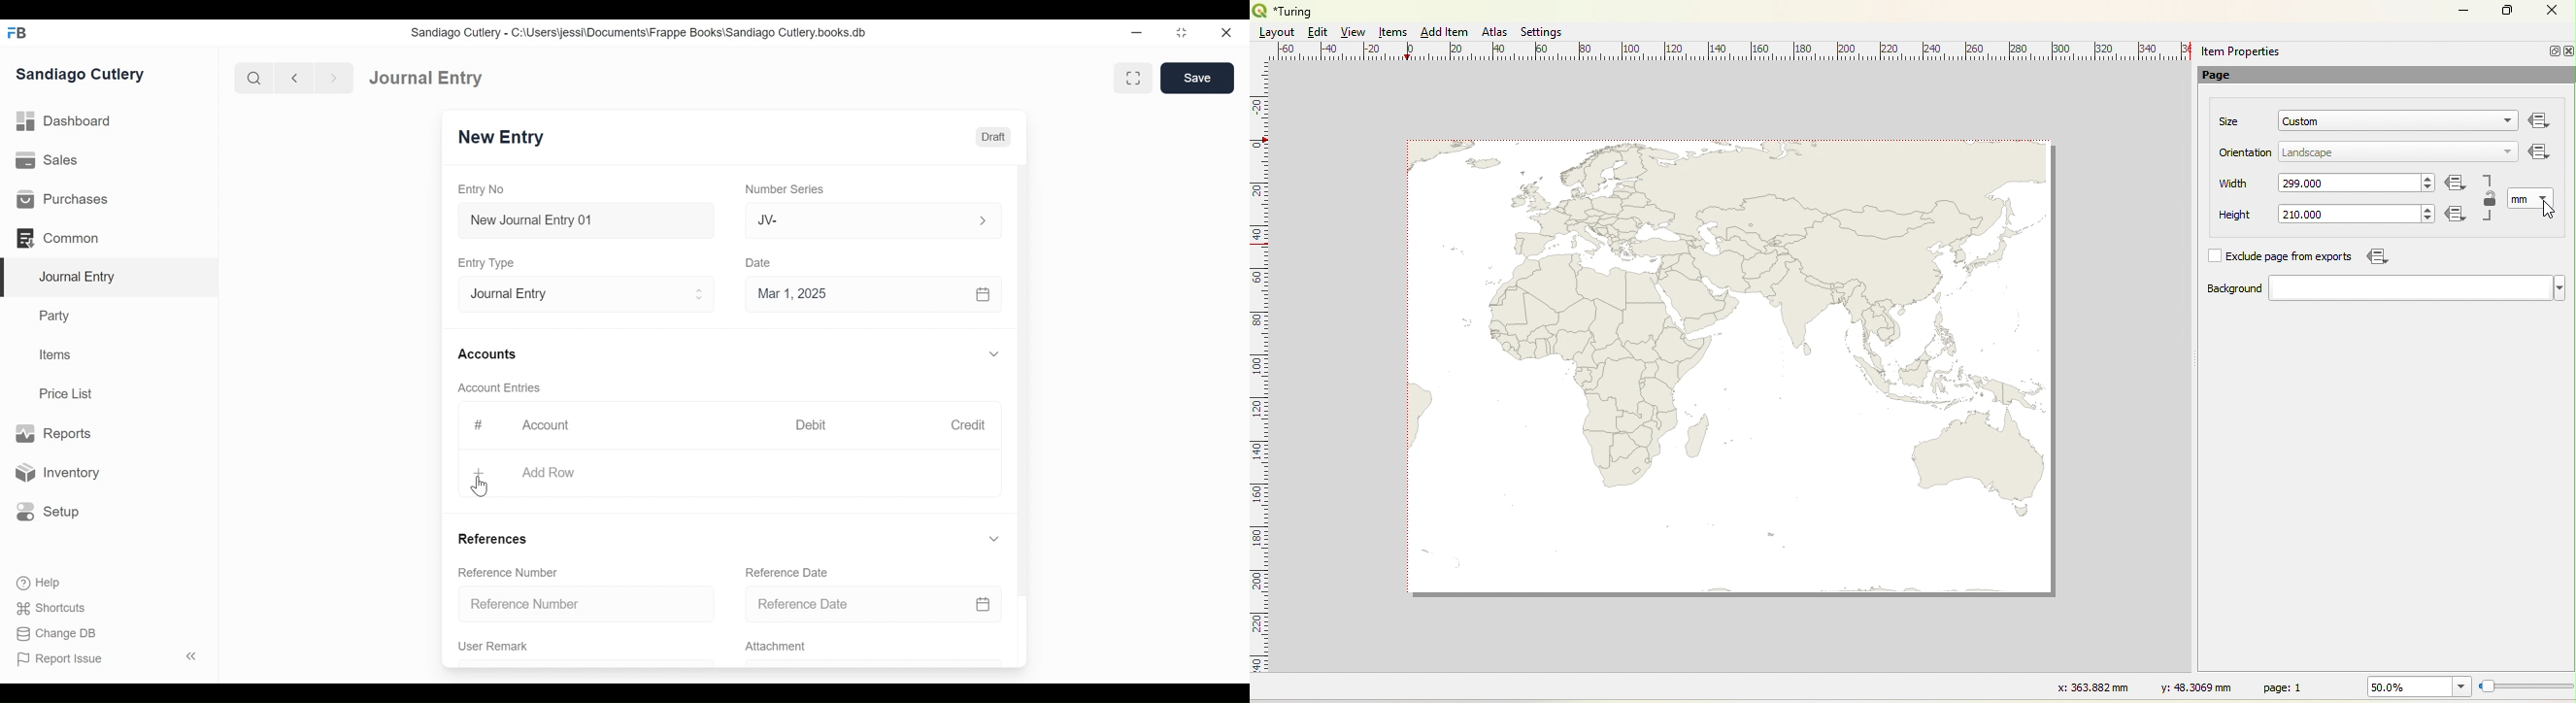 This screenshot has width=2576, height=728. Describe the element at coordinates (584, 605) in the screenshot. I see `Reference Number` at that location.